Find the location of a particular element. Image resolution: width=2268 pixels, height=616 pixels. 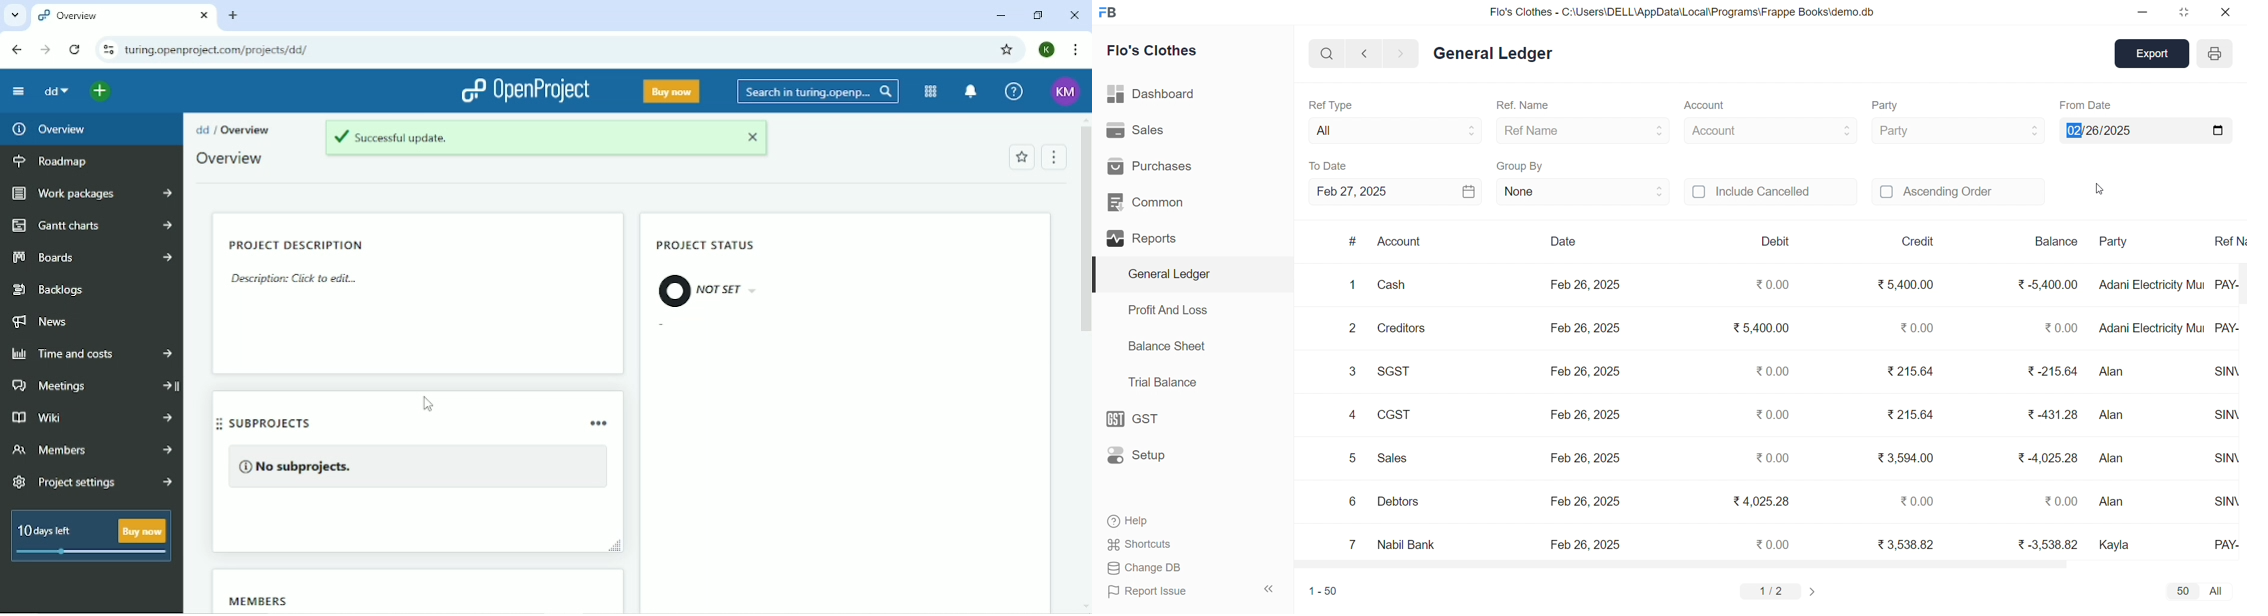

Feb 26, 2025 is located at coordinates (1584, 501).